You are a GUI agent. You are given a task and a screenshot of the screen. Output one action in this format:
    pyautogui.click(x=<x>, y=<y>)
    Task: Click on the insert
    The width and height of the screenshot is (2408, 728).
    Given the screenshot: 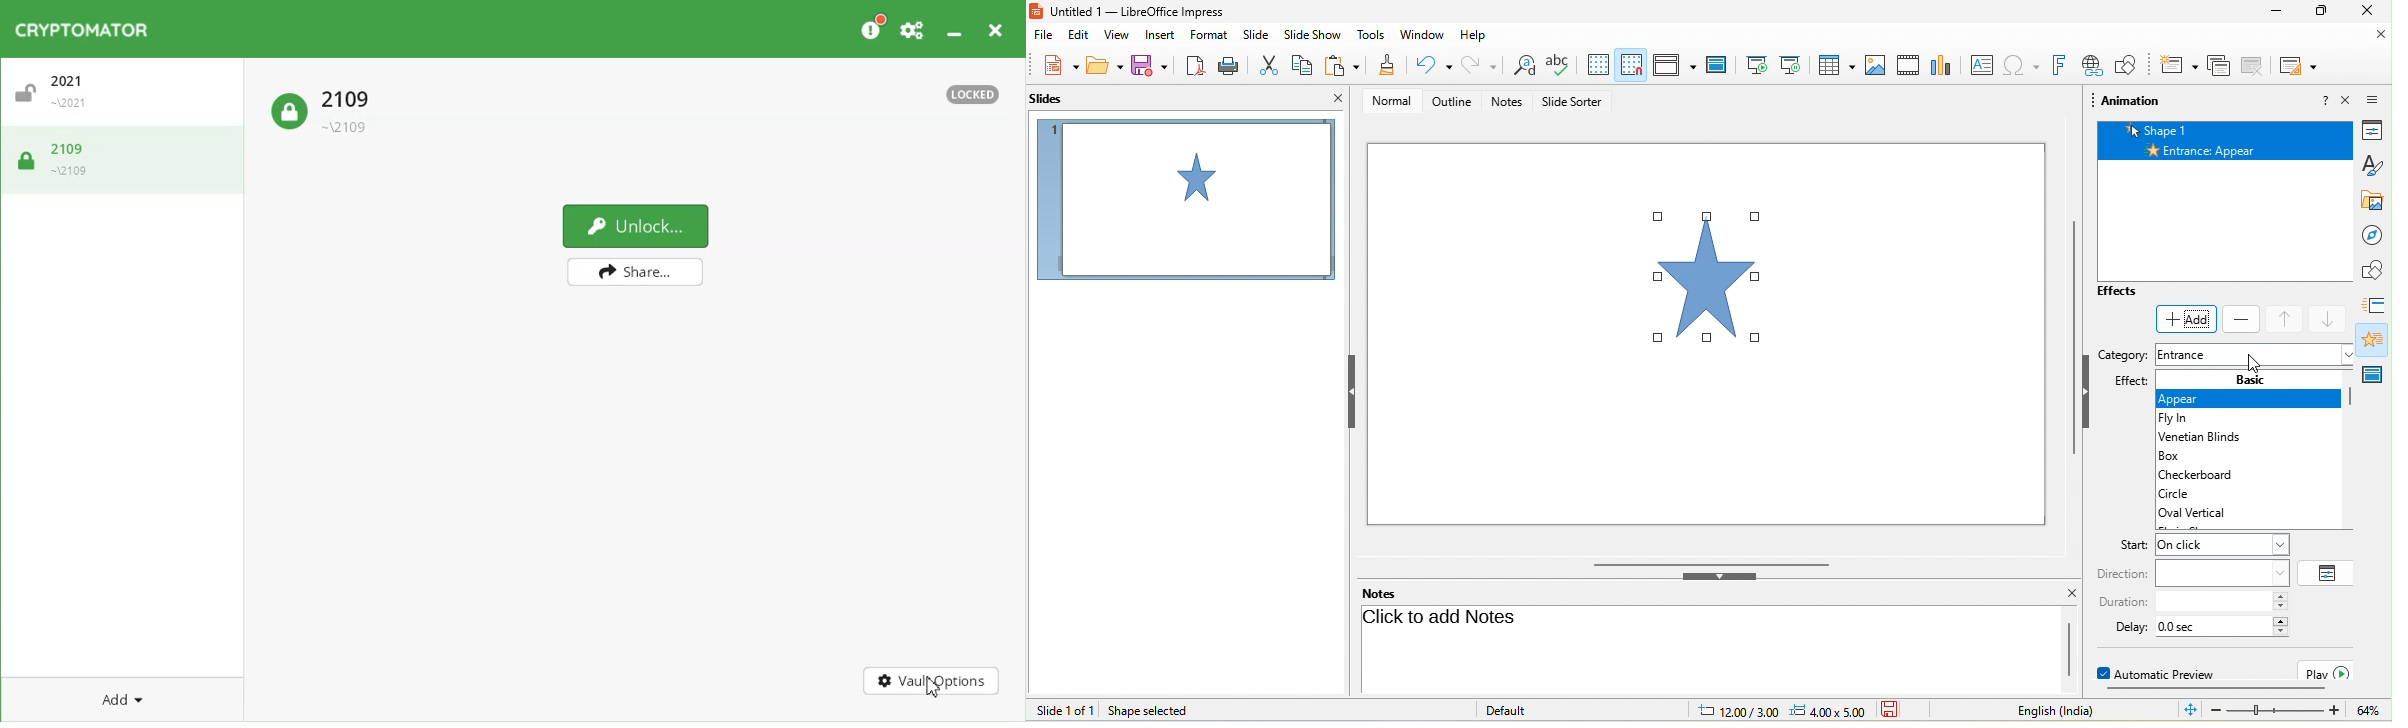 What is the action you would take?
    pyautogui.click(x=1158, y=36)
    